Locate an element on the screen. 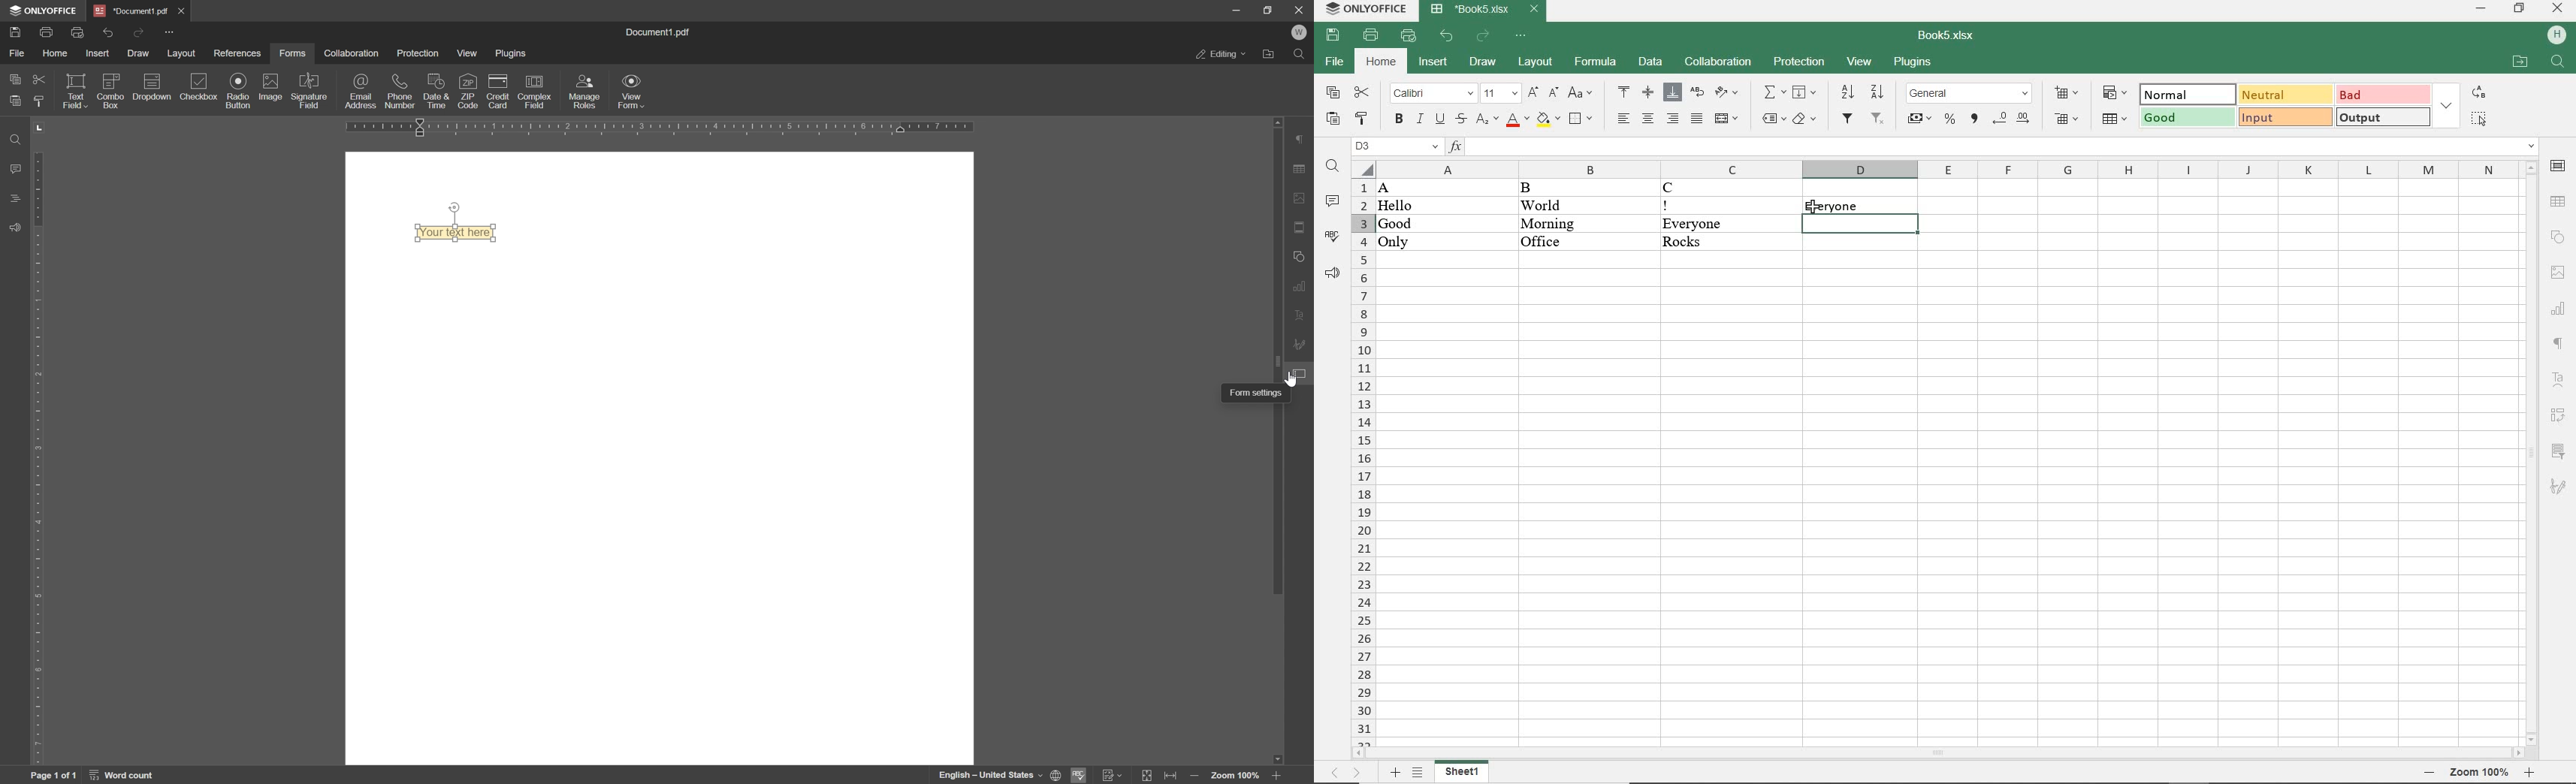 The image size is (2576, 784). align top is located at coordinates (1625, 93).